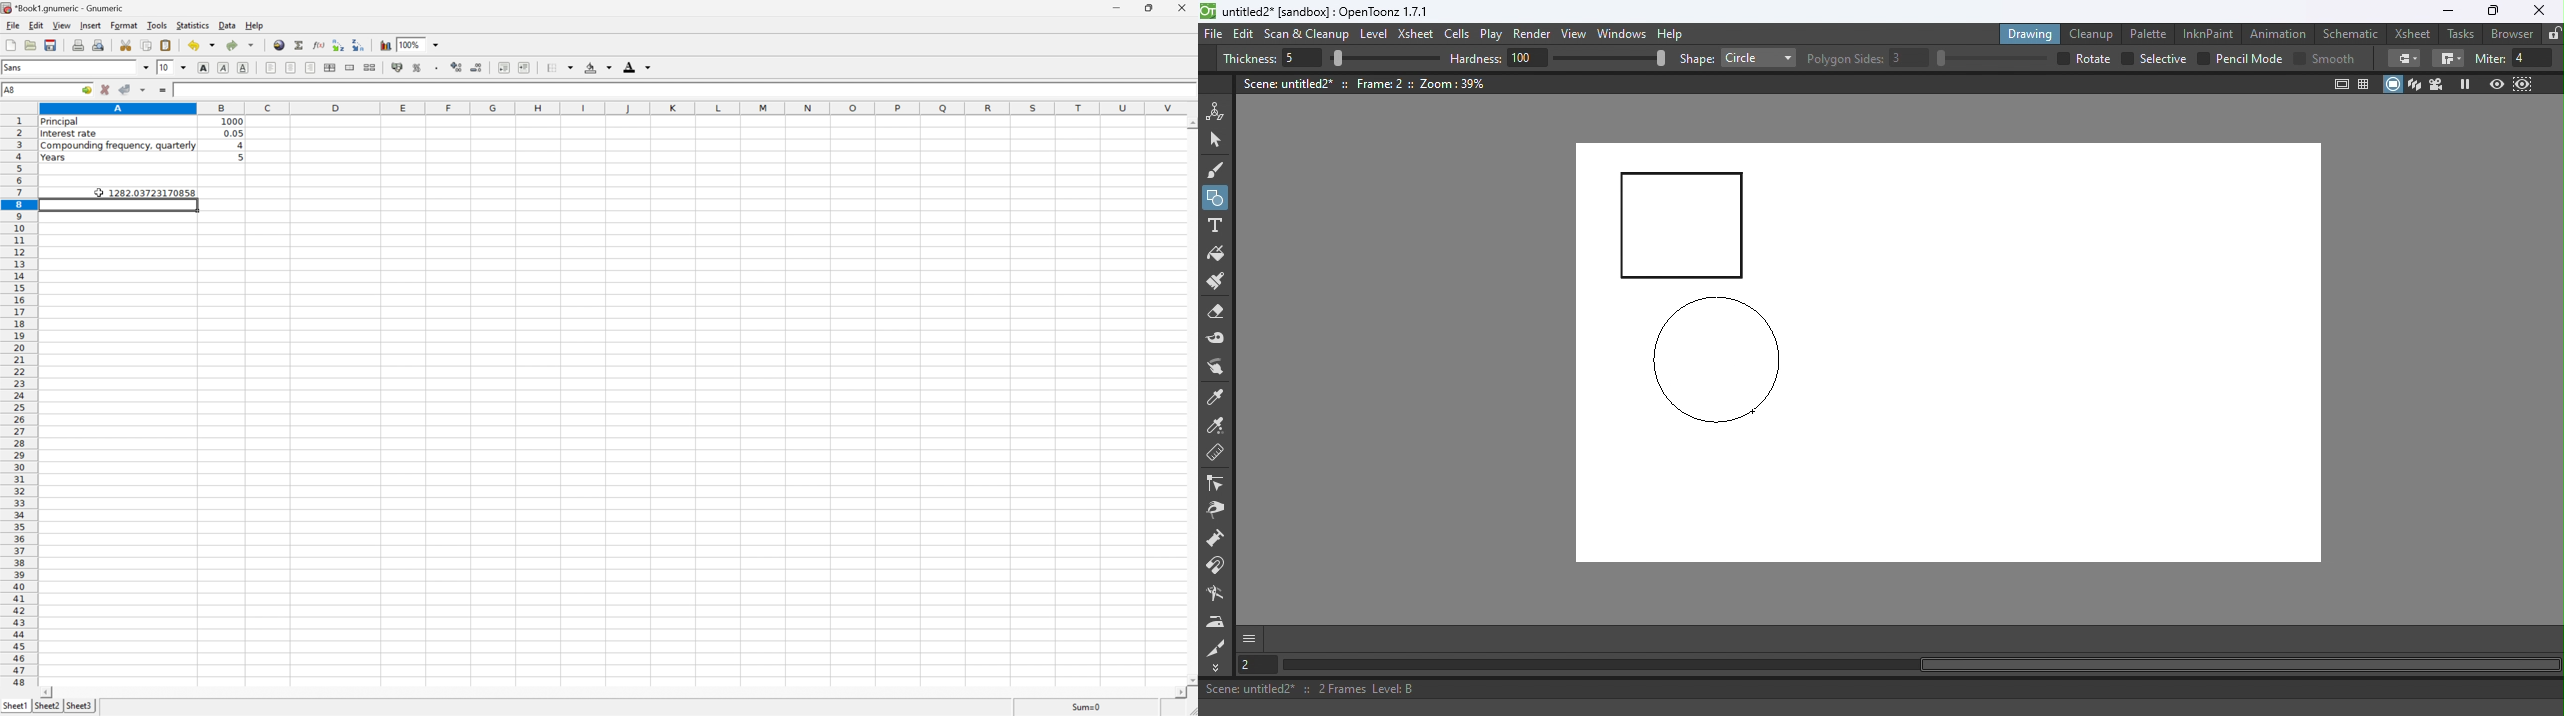 The image size is (2576, 728). Describe the element at coordinates (116, 146) in the screenshot. I see `compounding frequency, quarterly` at that location.